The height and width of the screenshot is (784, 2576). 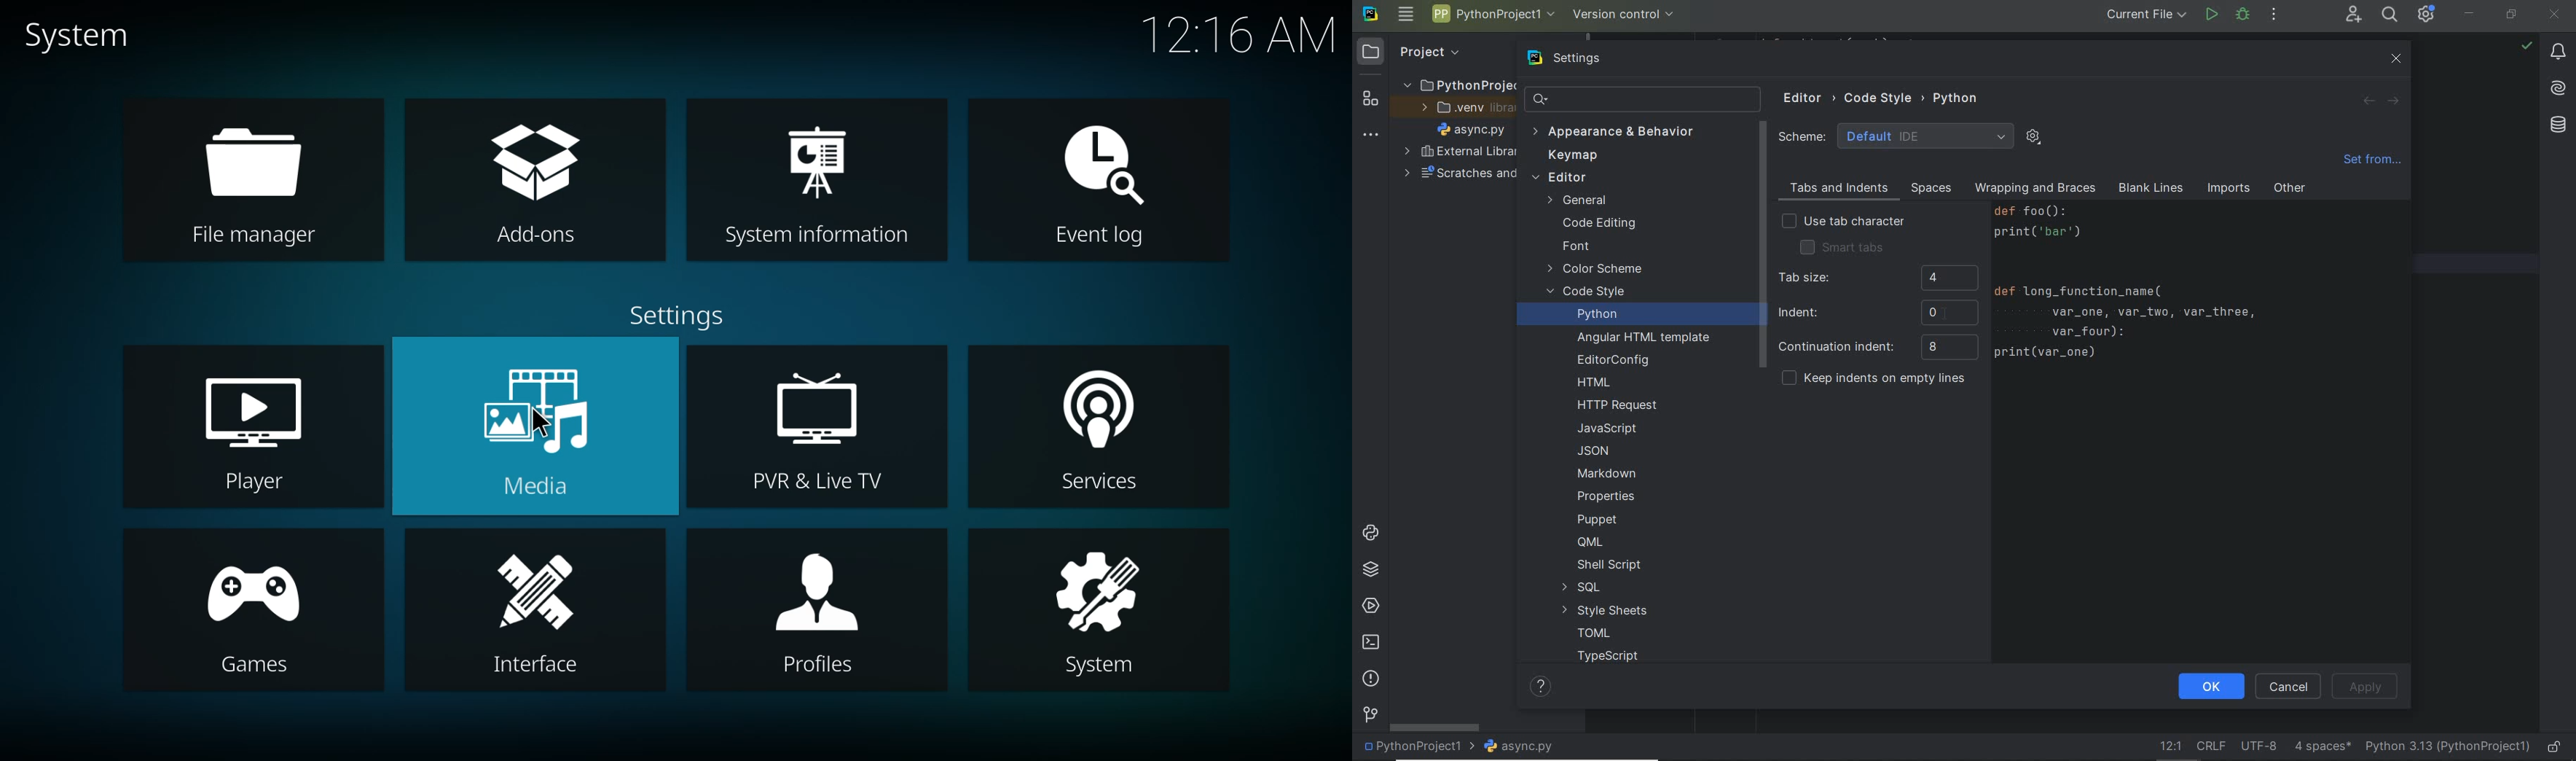 I want to click on player, so click(x=259, y=408).